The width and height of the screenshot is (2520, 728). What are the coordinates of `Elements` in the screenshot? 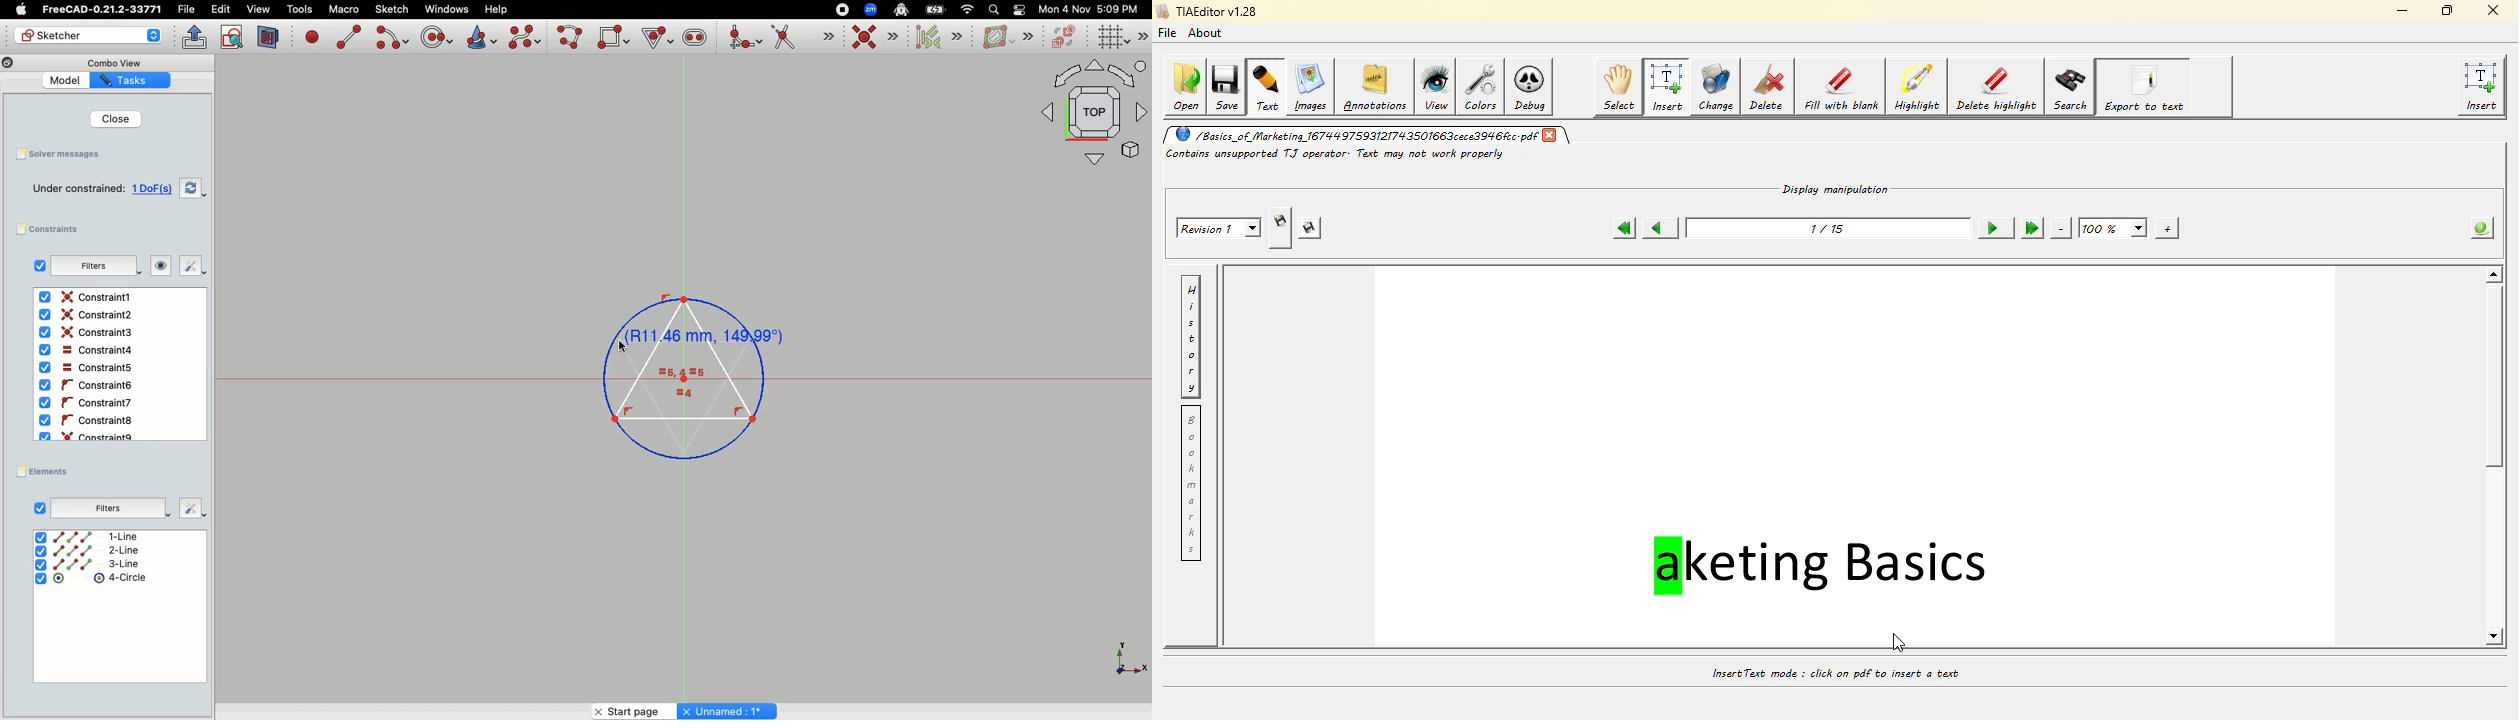 It's located at (46, 471).